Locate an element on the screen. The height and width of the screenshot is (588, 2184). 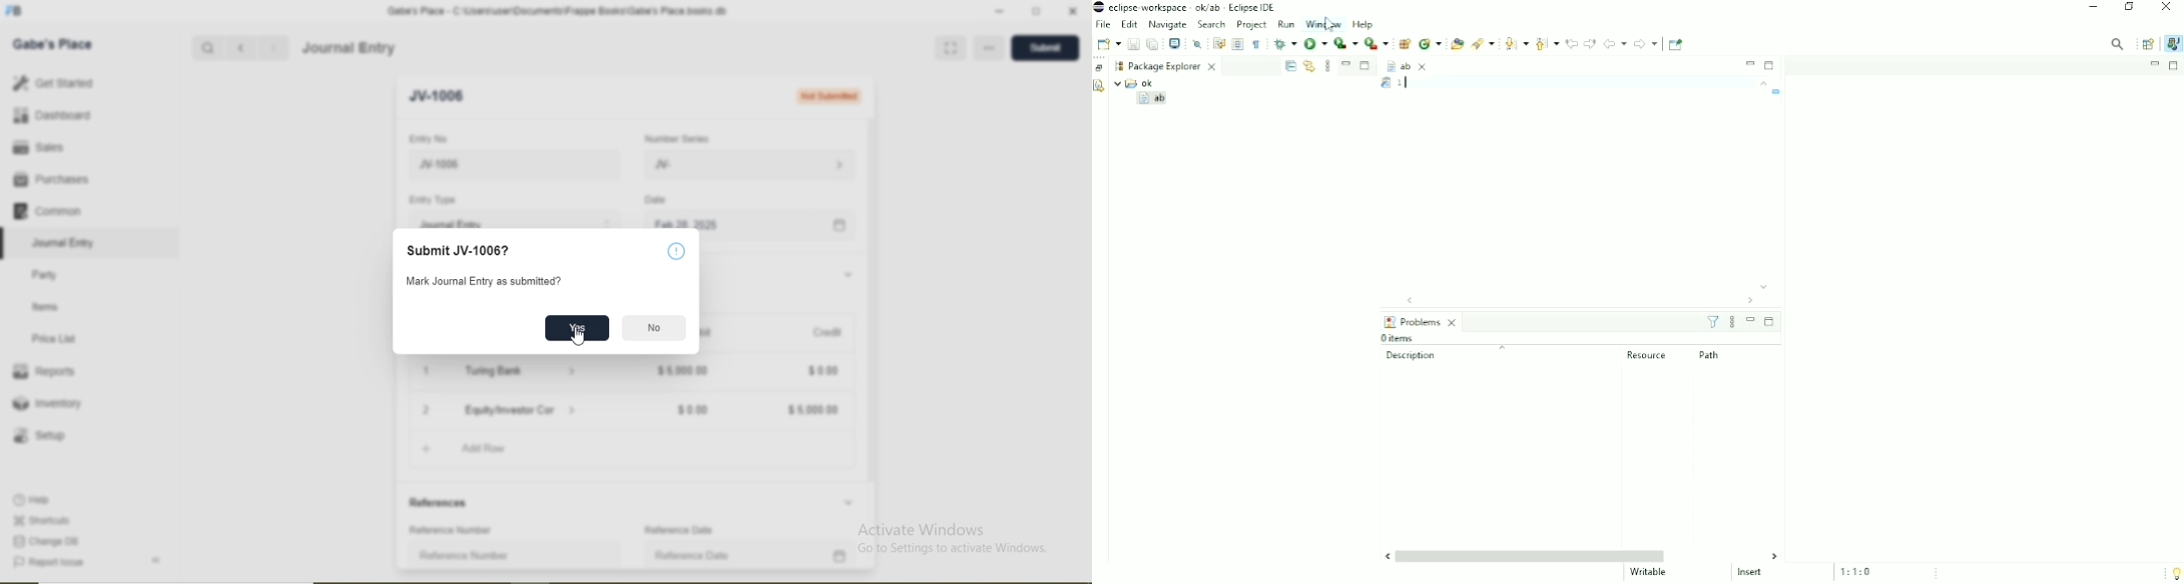
Submit JV-1006? is located at coordinates (459, 251).